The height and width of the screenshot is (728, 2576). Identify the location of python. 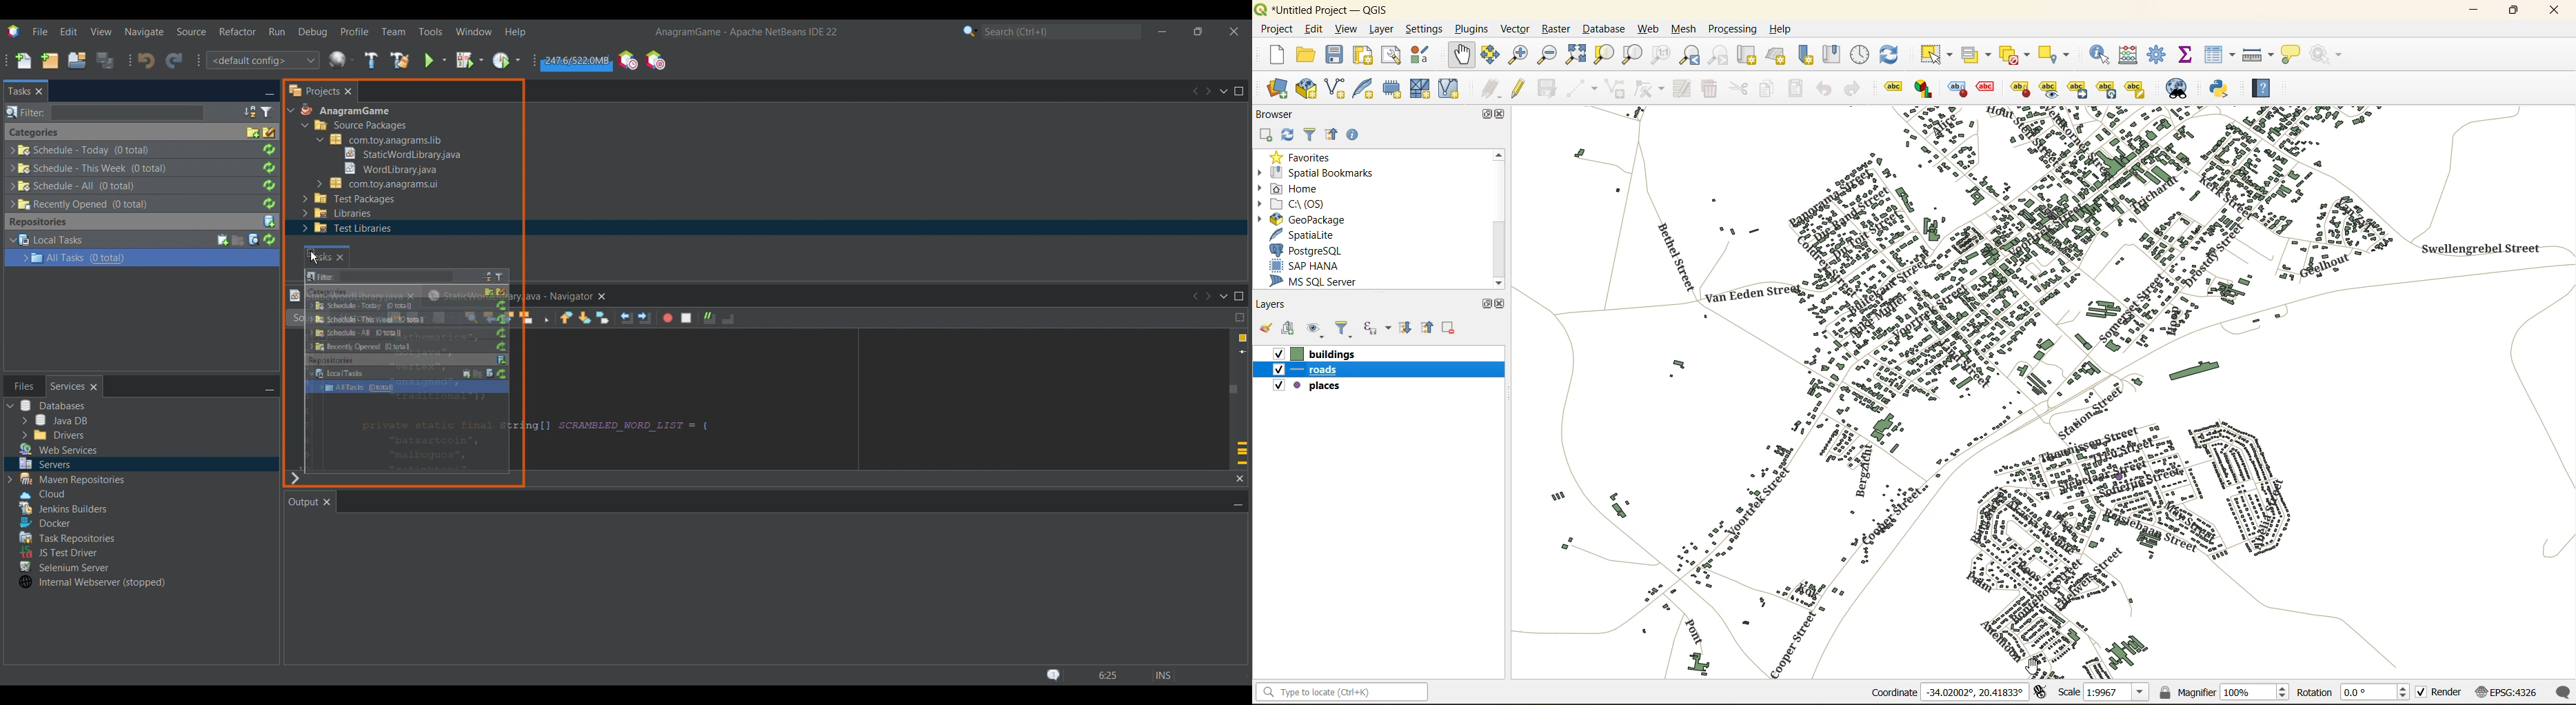
(2220, 85).